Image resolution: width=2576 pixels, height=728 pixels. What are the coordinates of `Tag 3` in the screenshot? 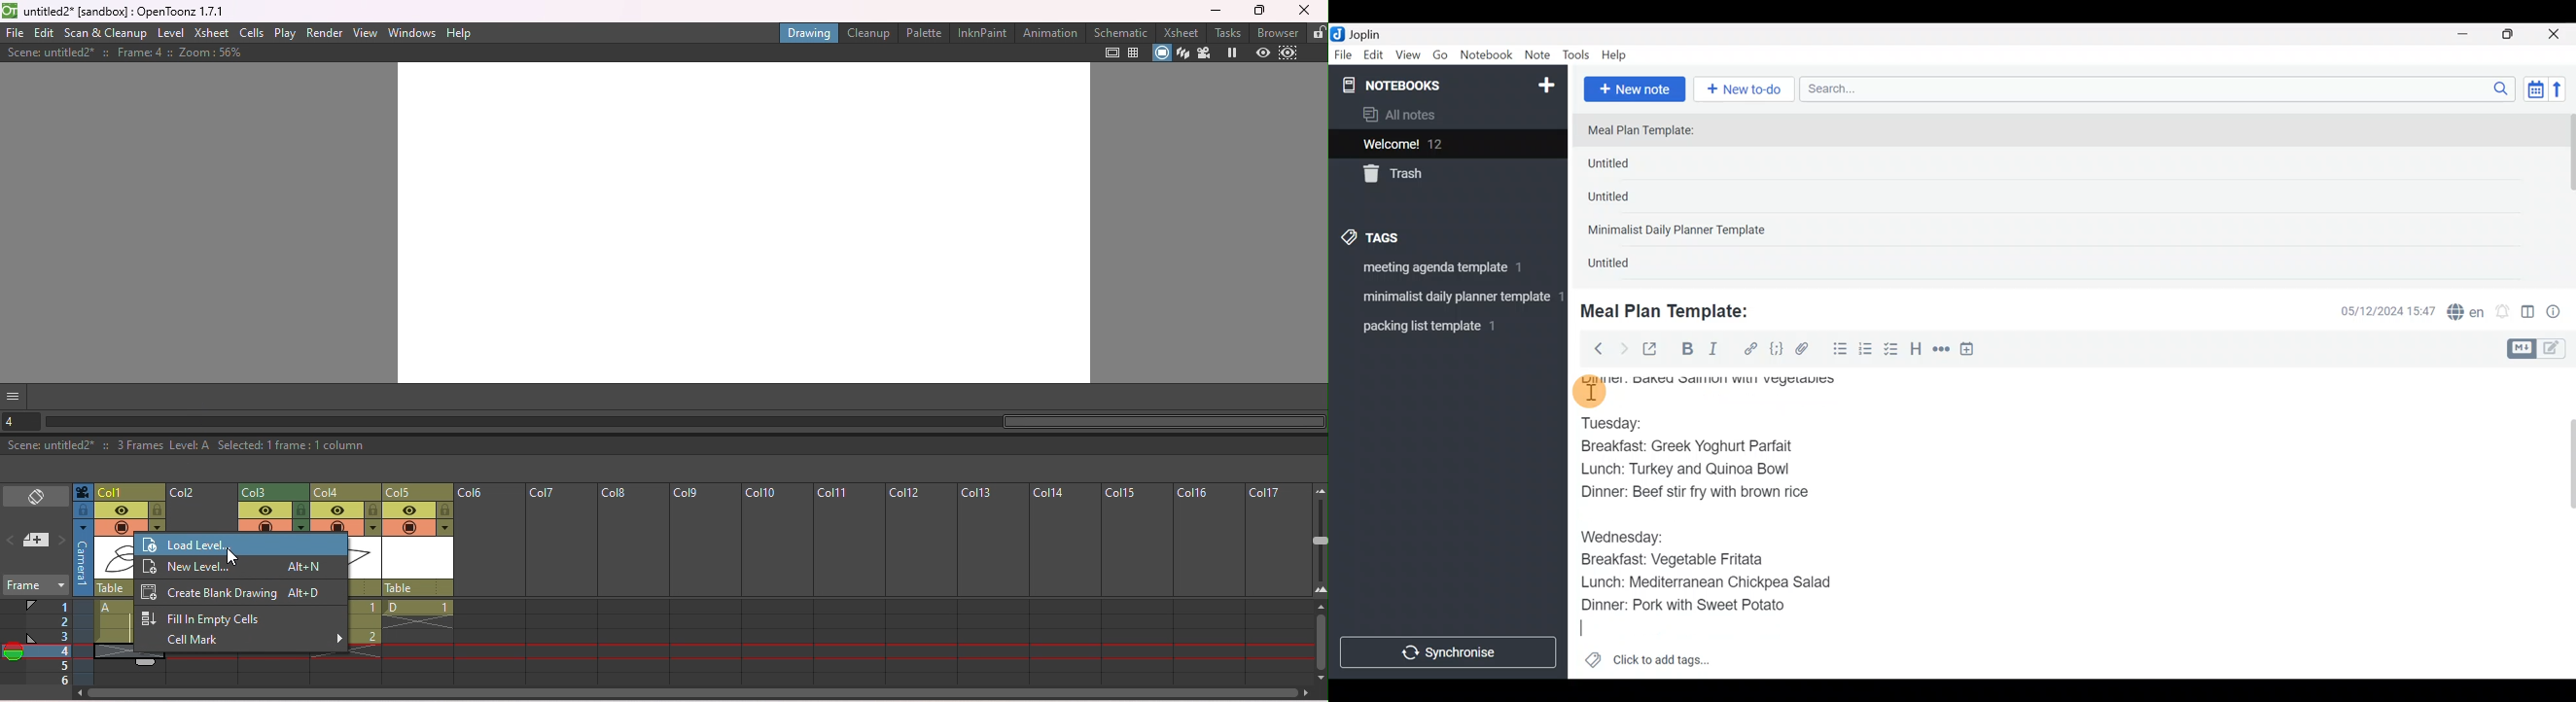 It's located at (1443, 326).